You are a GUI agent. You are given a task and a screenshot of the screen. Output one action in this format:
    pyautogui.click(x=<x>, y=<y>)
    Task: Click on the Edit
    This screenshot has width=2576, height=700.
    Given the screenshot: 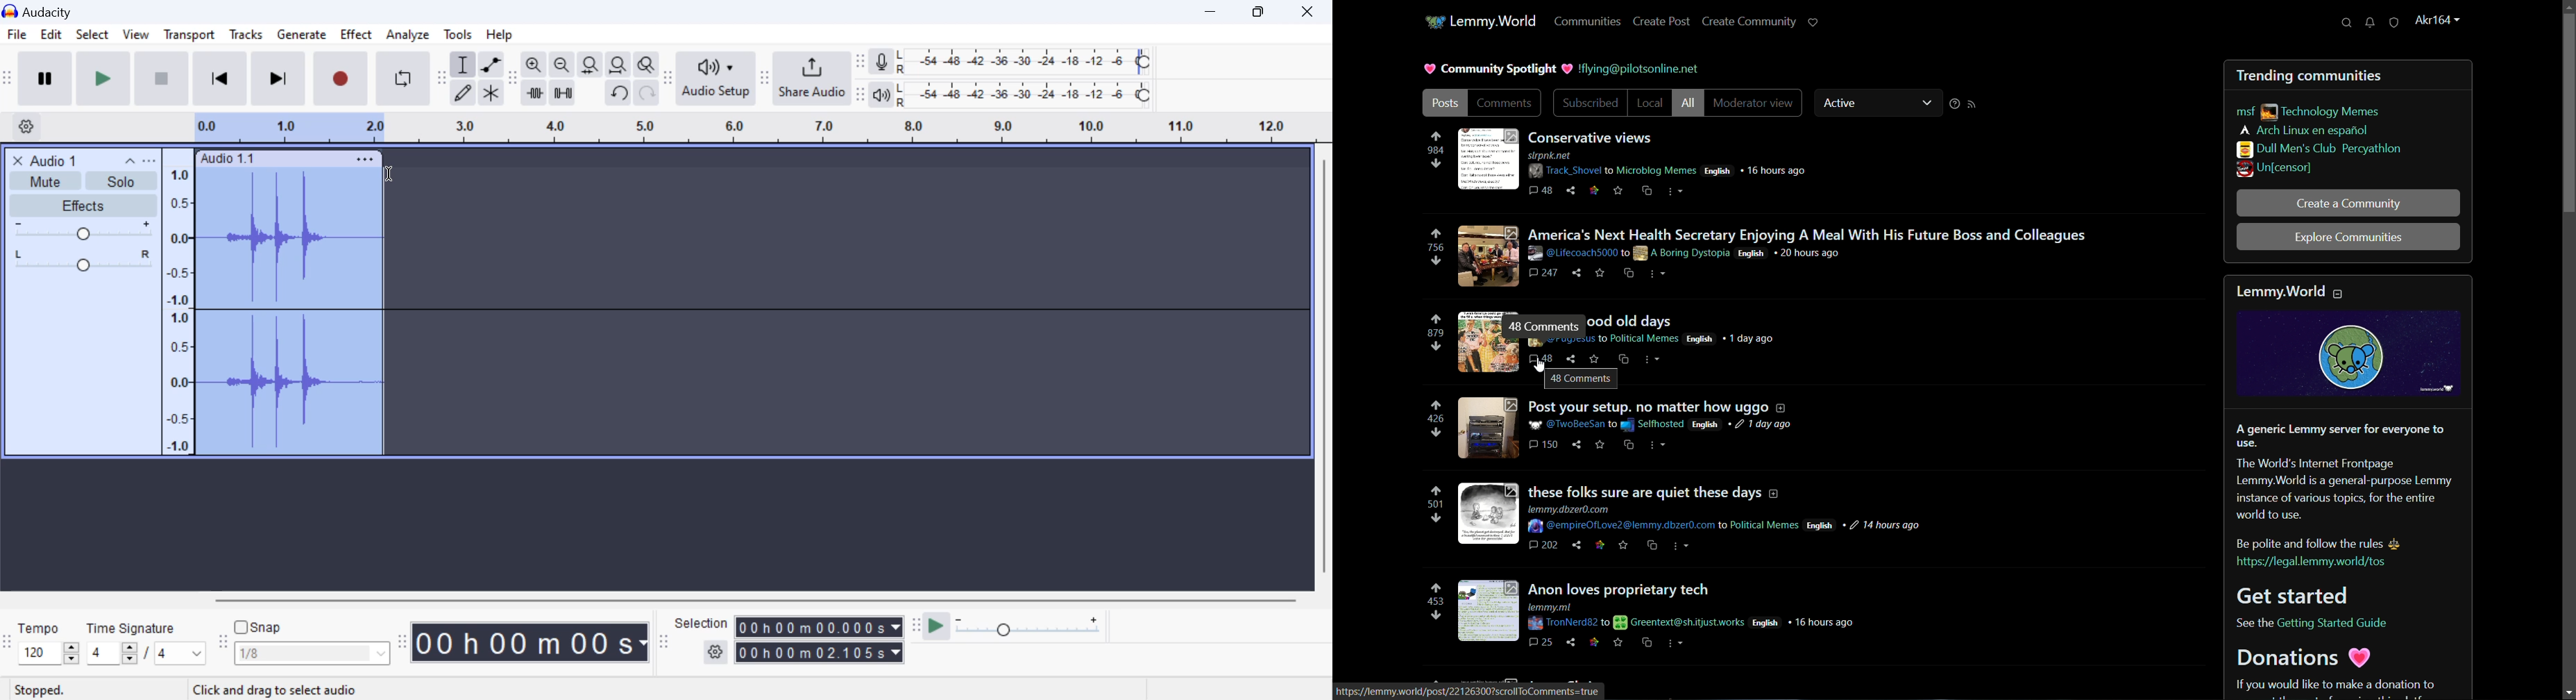 What is the action you would take?
    pyautogui.click(x=51, y=37)
    